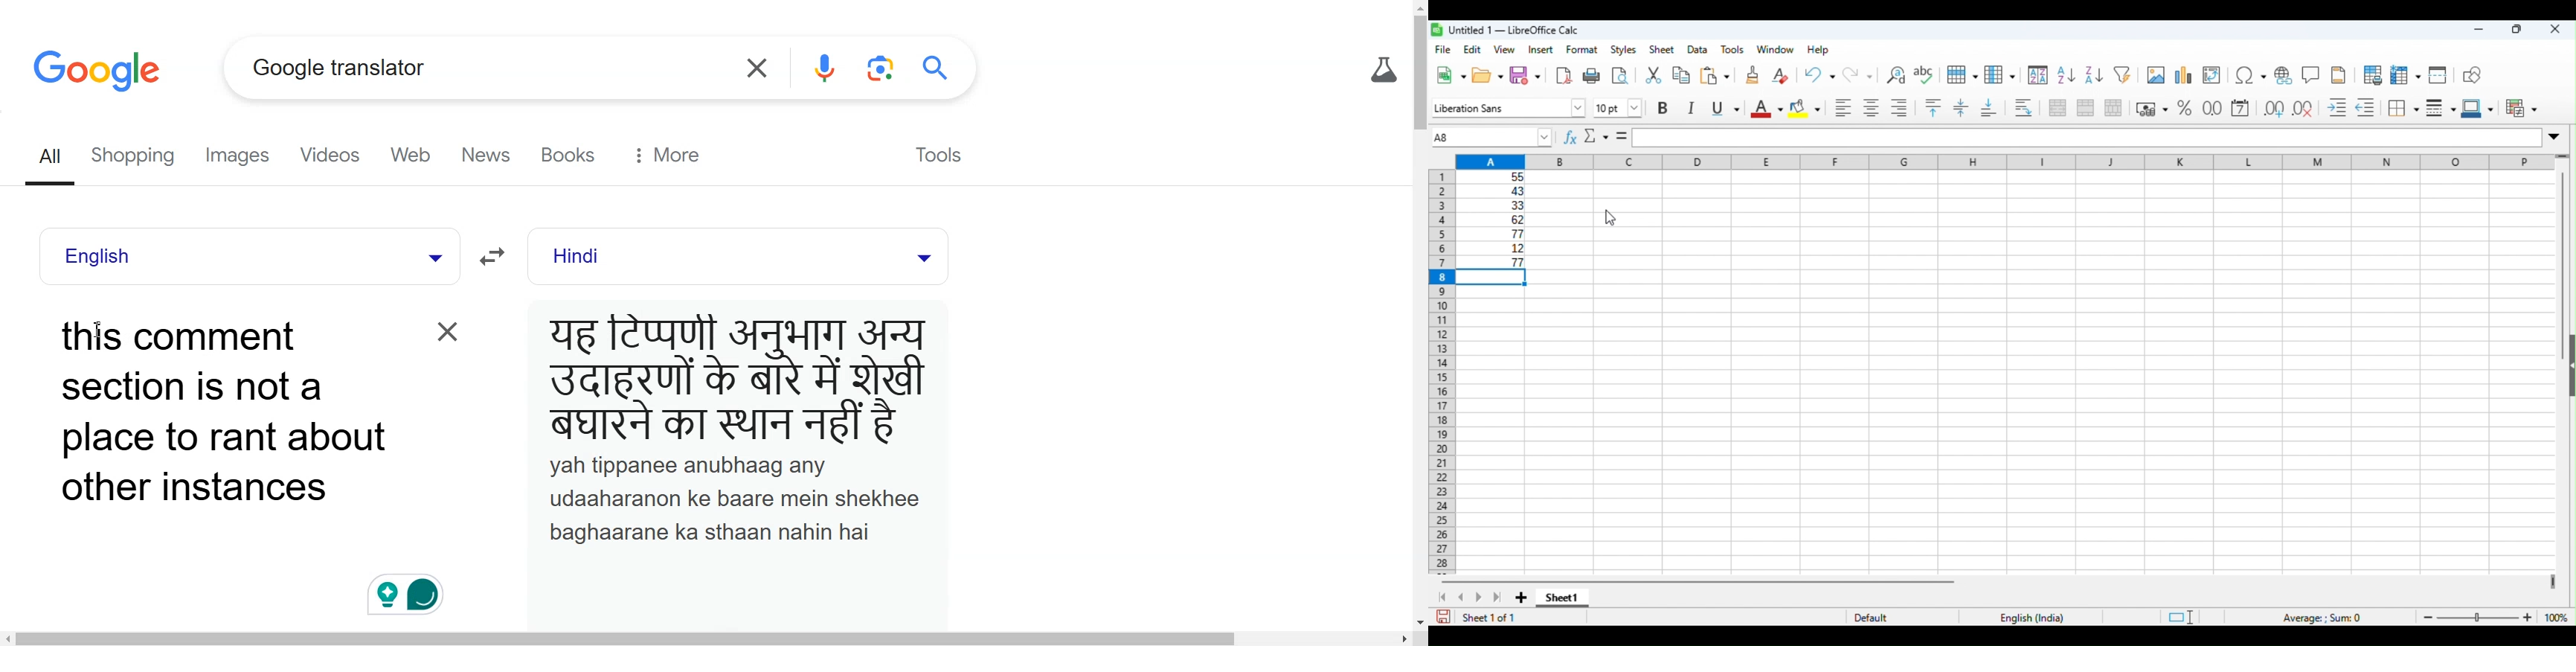 The width and height of the screenshot is (2576, 672). What do you see at coordinates (2479, 30) in the screenshot?
I see `minimize` at bounding box center [2479, 30].